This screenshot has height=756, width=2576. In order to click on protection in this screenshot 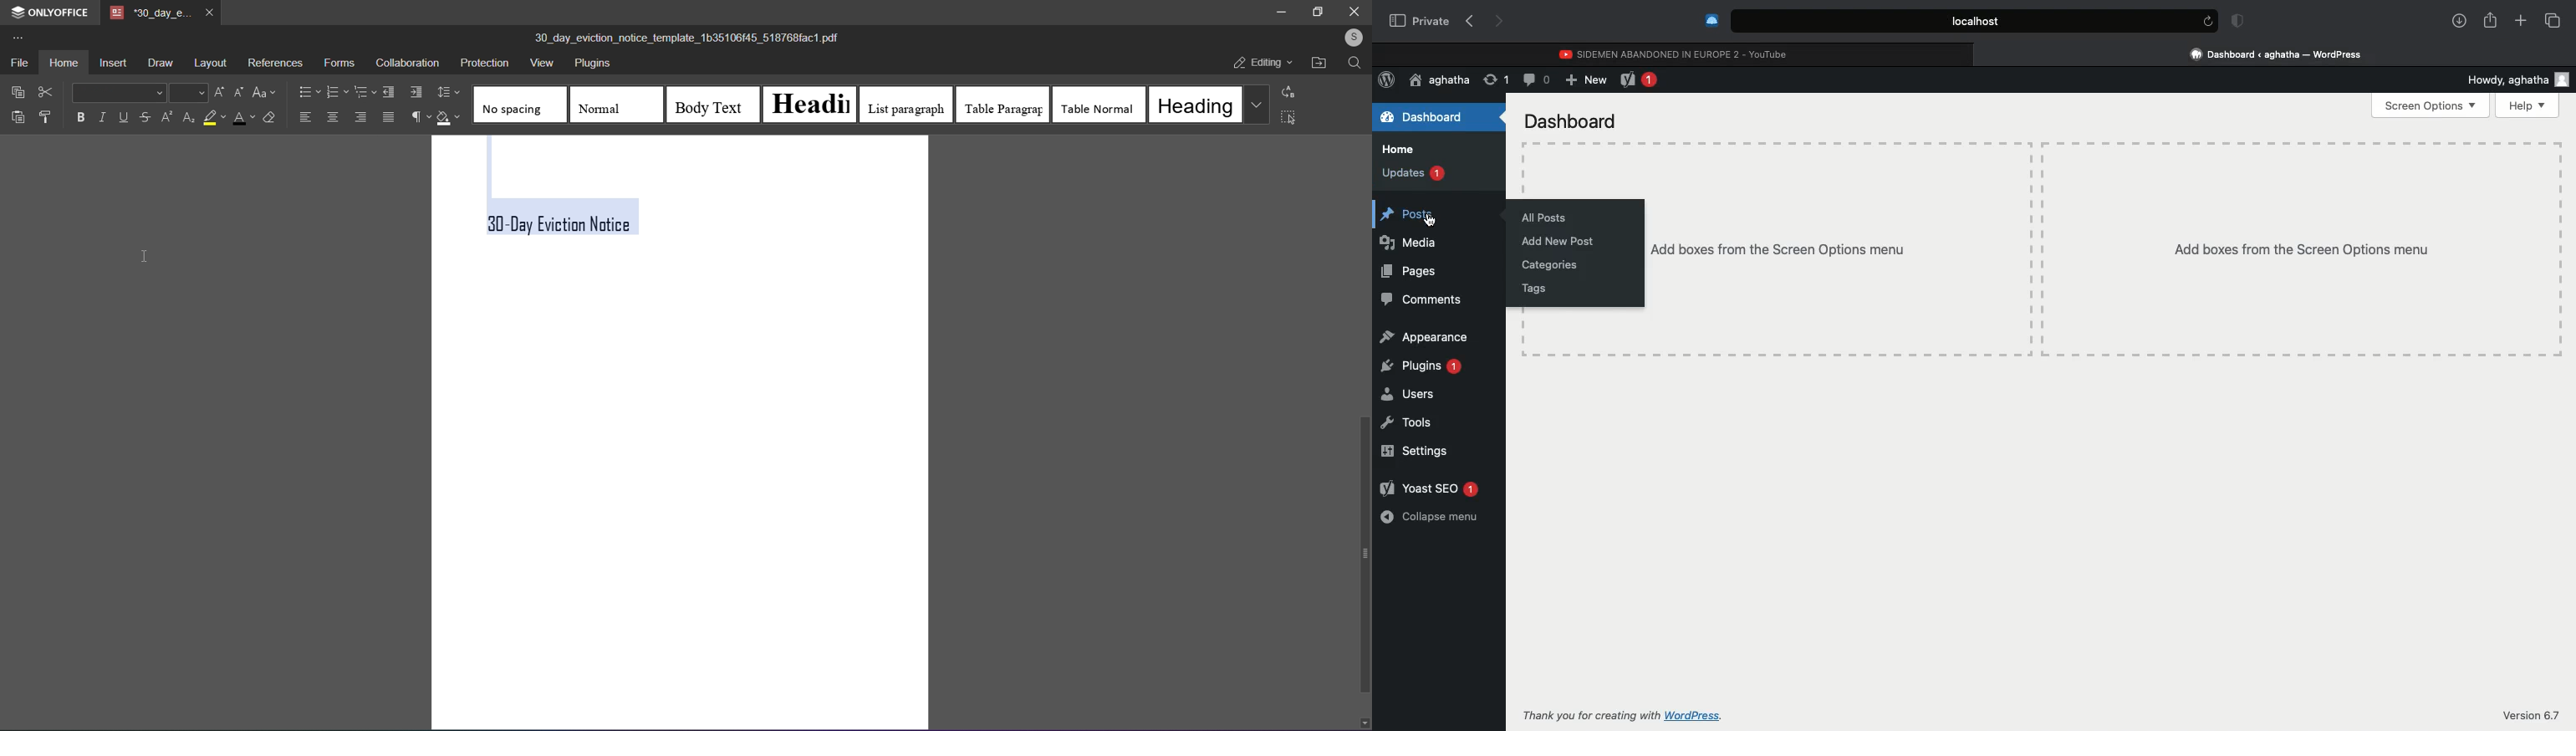, I will do `click(483, 62)`.